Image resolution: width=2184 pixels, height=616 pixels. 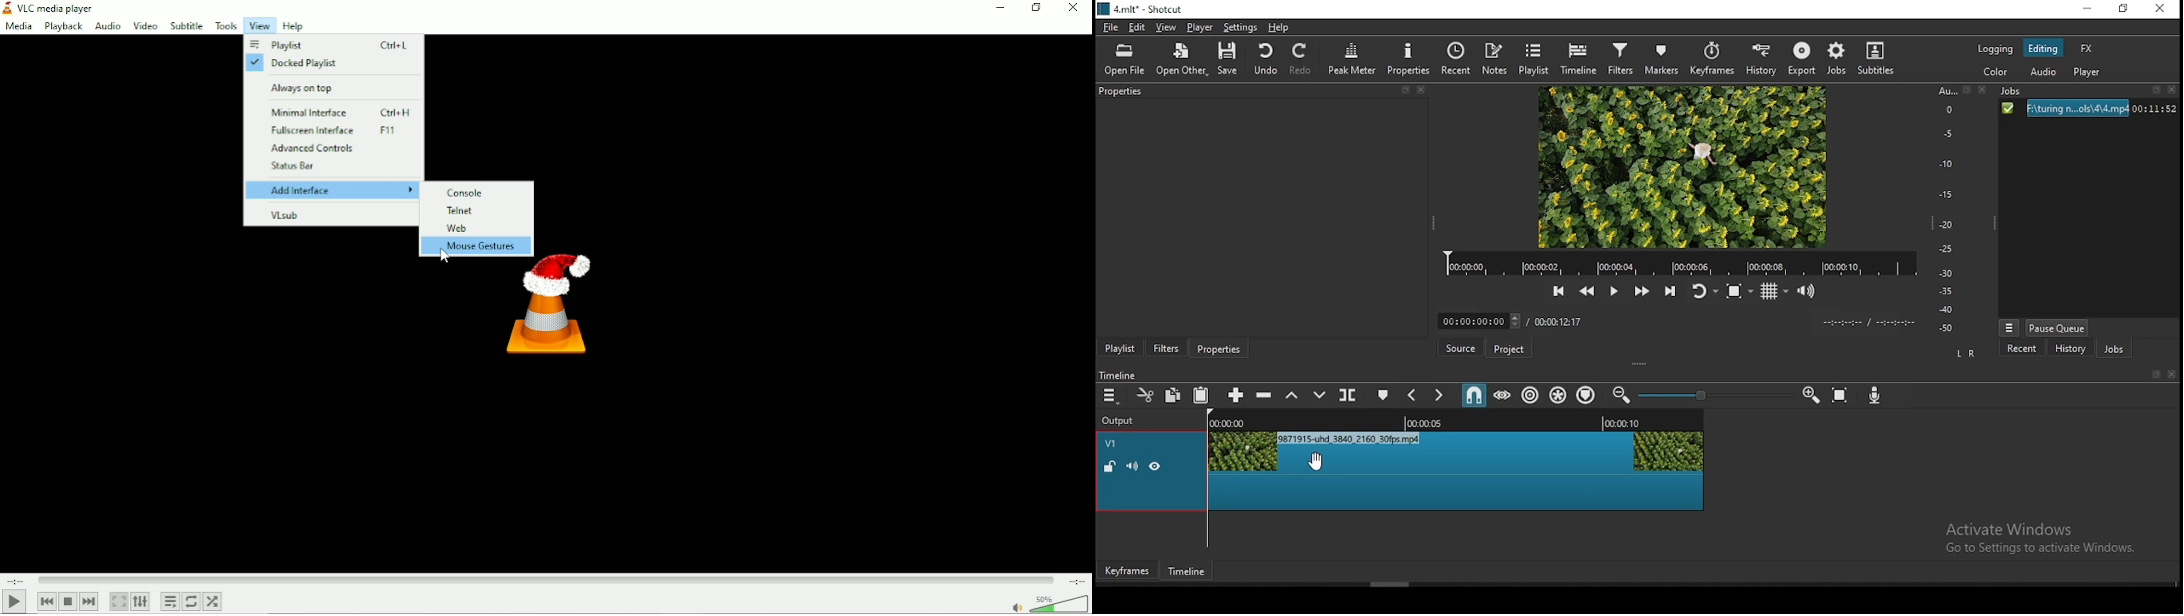 What do you see at coordinates (1262, 58) in the screenshot?
I see `undo` at bounding box center [1262, 58].